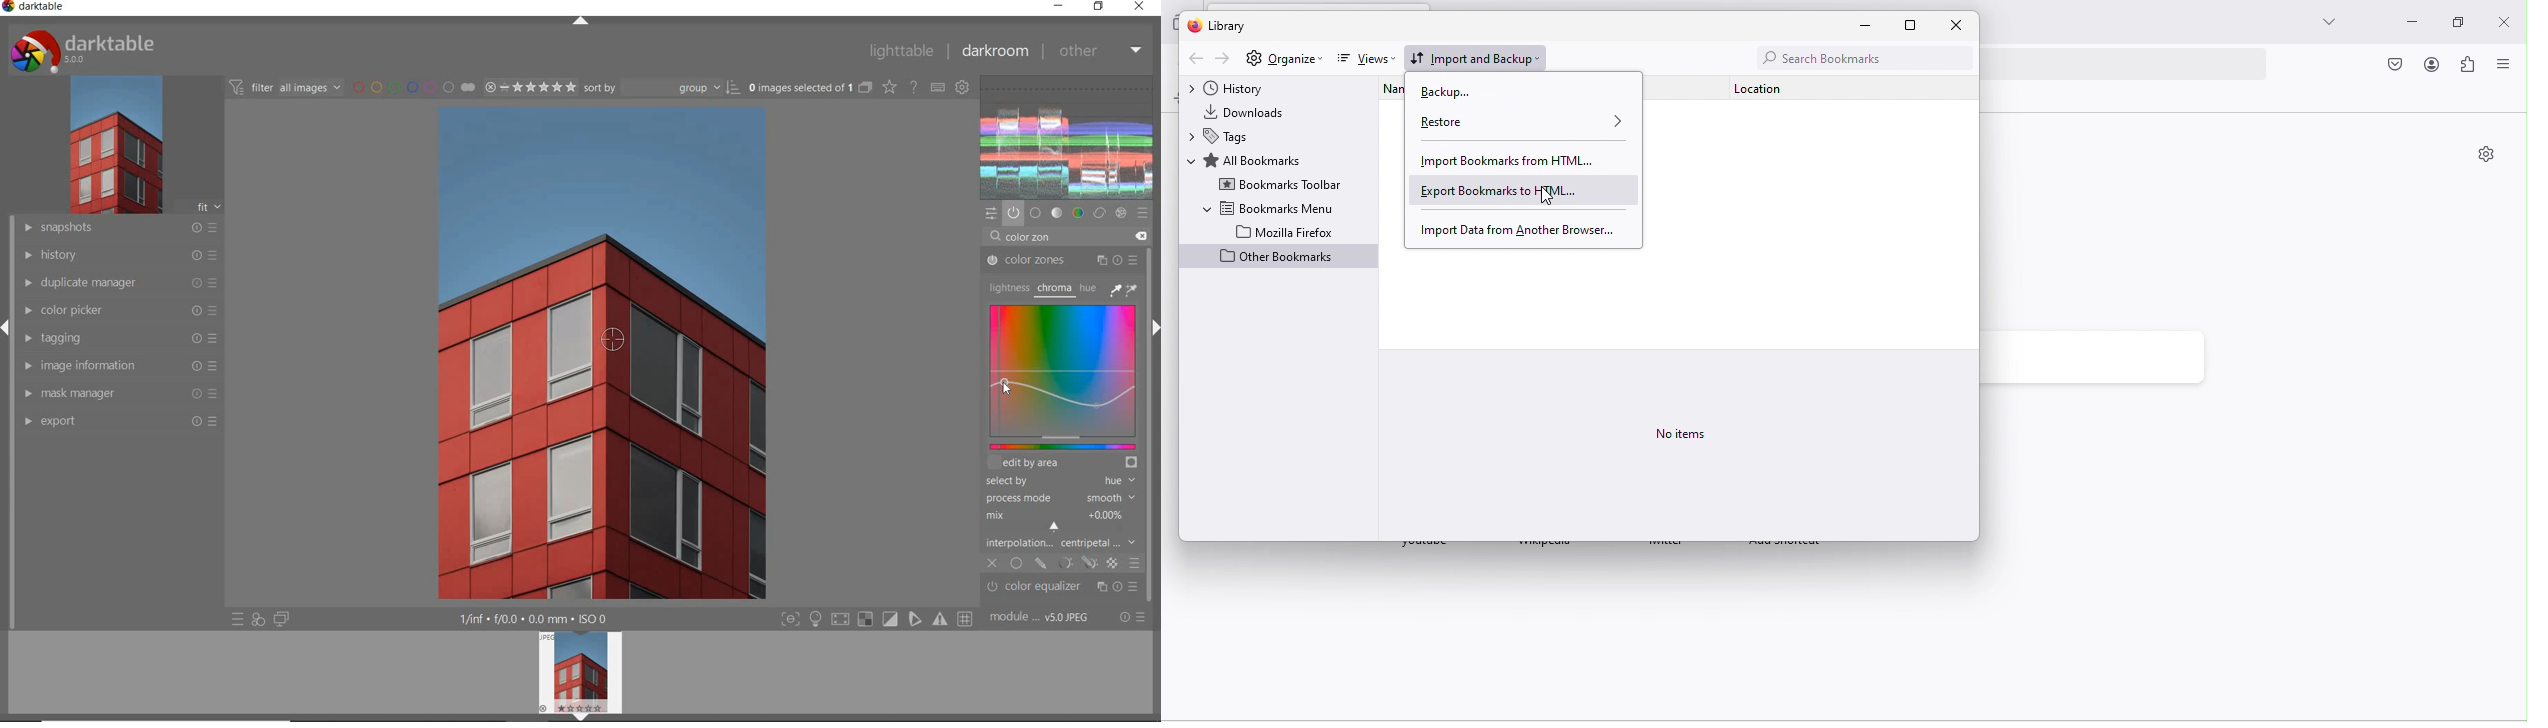 The height and width of the screenshot is (728, 2548). I want to click on tagging, so click(117, 339).